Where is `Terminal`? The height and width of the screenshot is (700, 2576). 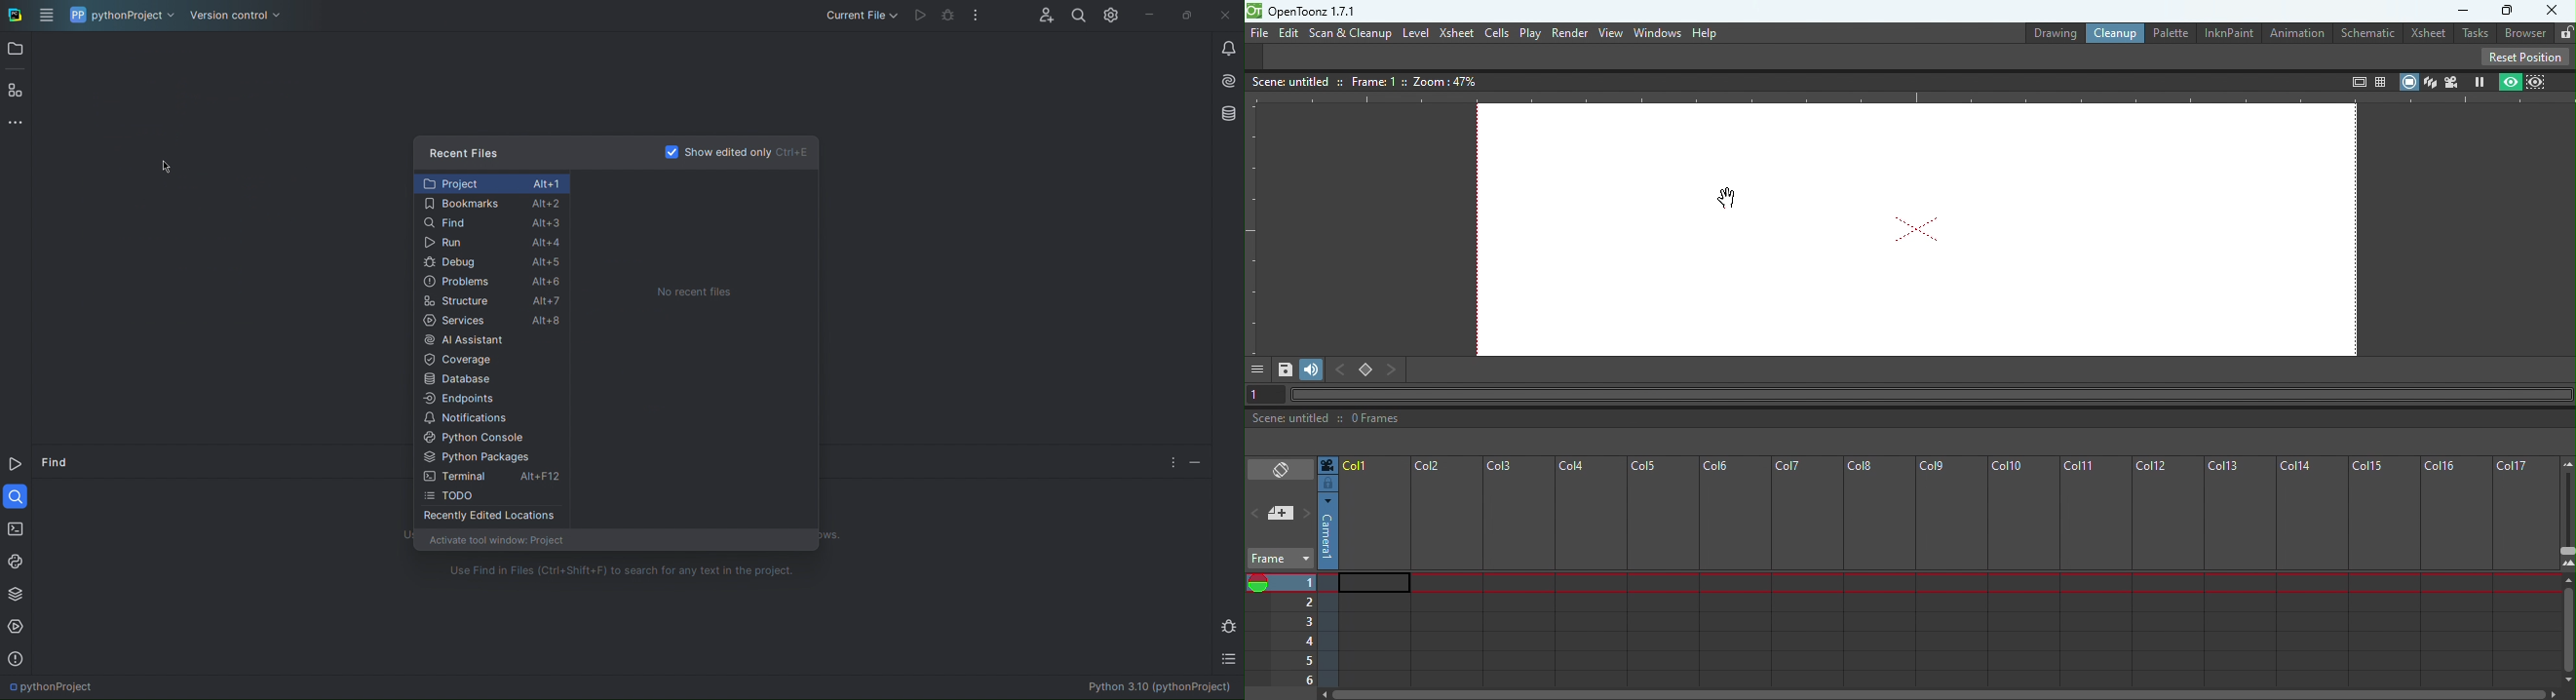
Terminal is located at coordinates (14, 527).